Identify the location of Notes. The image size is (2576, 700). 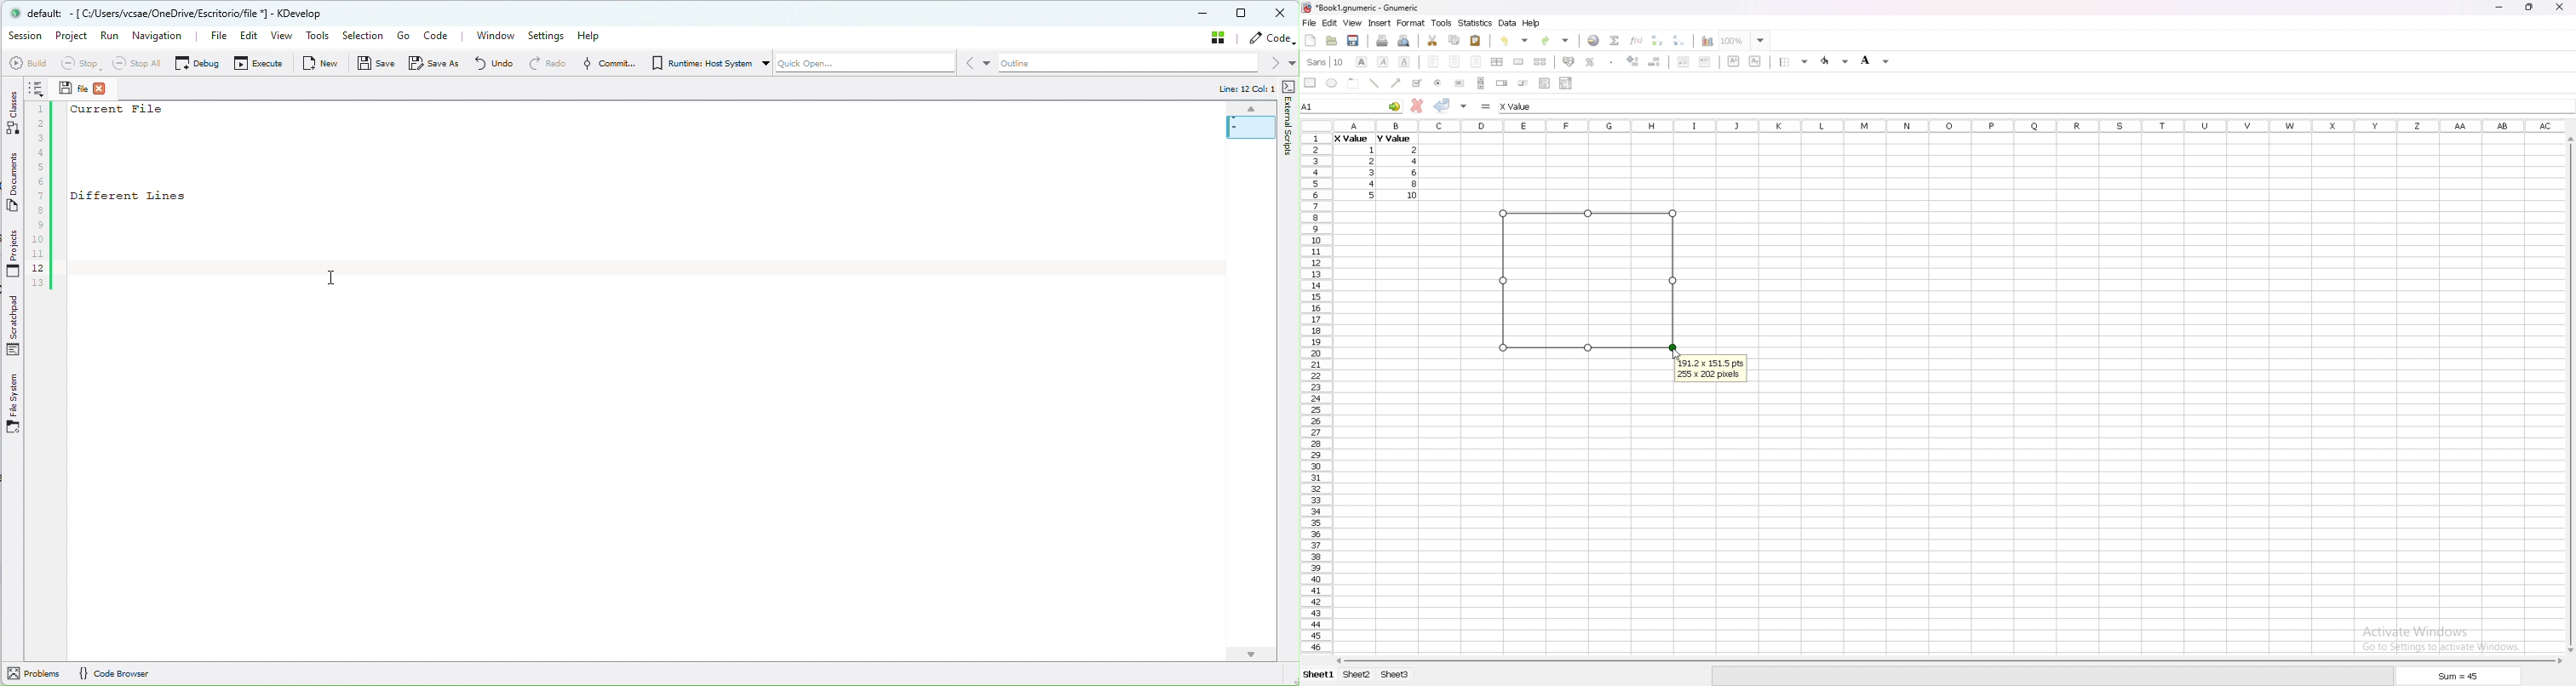
(37, 89).